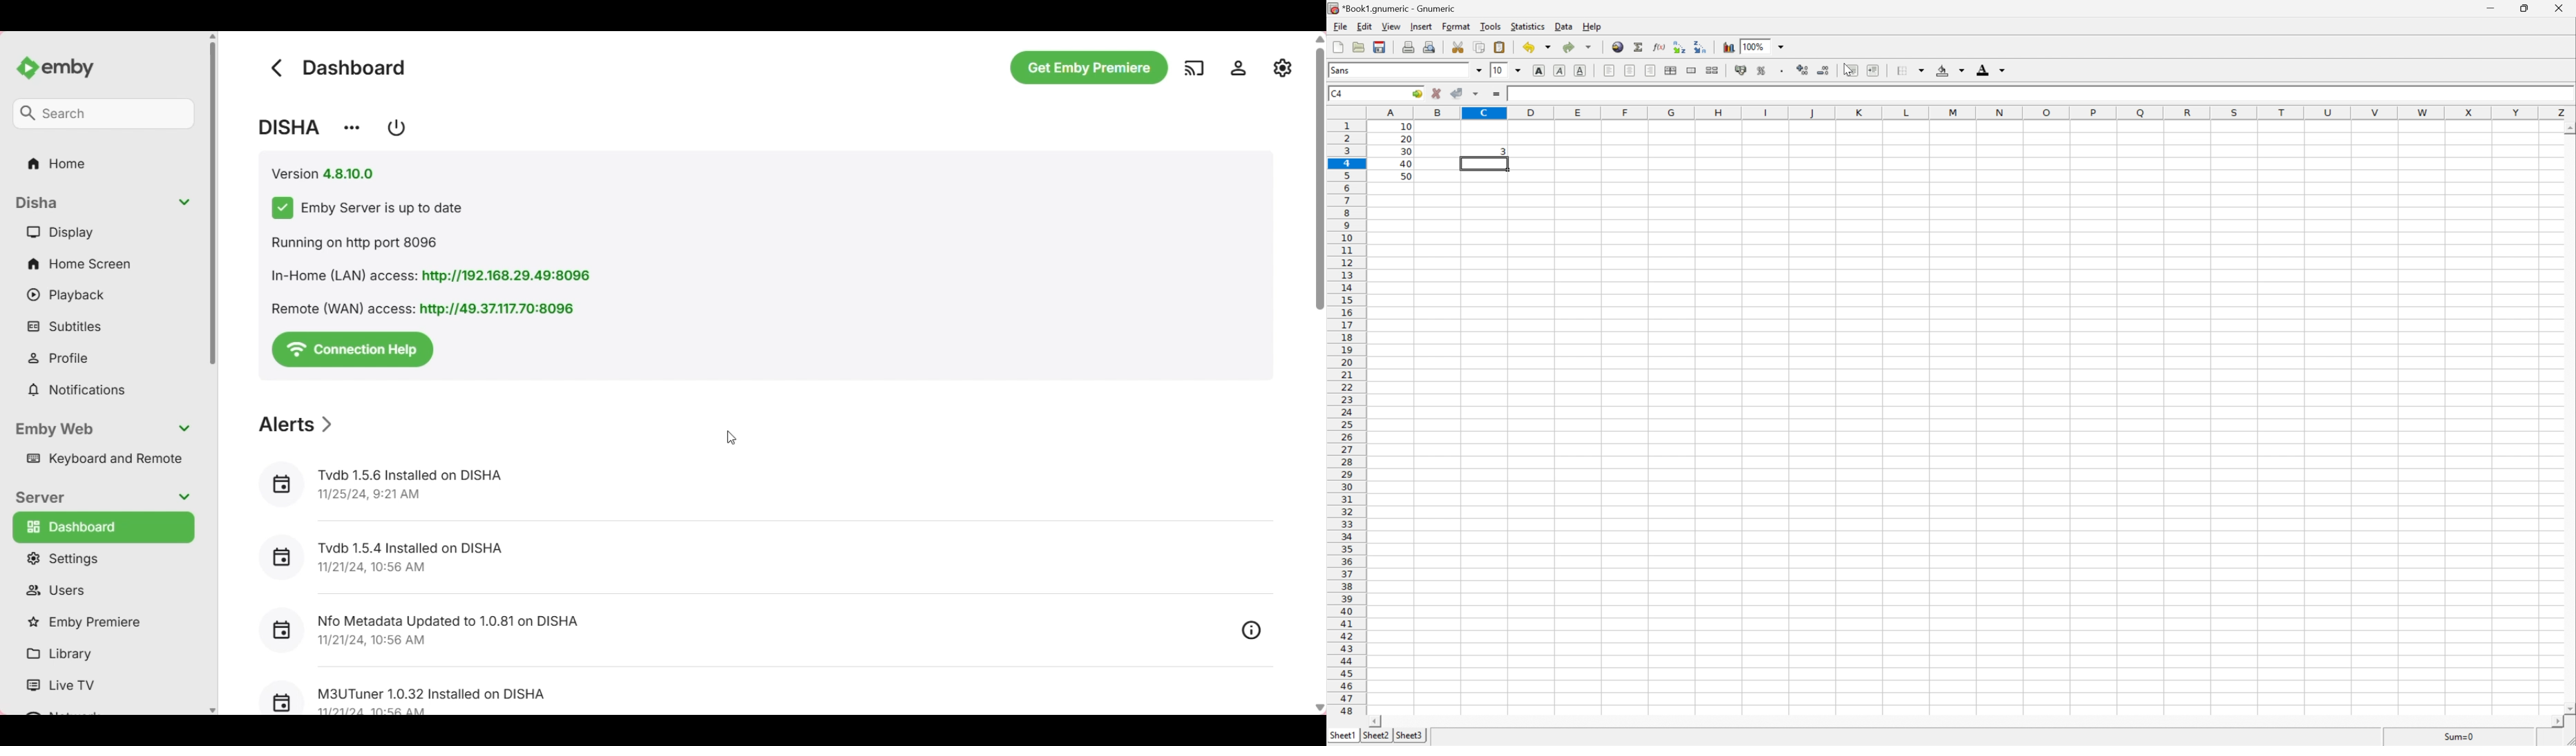 The width and height of the screenshot is (2576, 756). What do you see at coordinates (1455, 25) in the screenshot?
I see `Format` at bounding box center [1455, 25].